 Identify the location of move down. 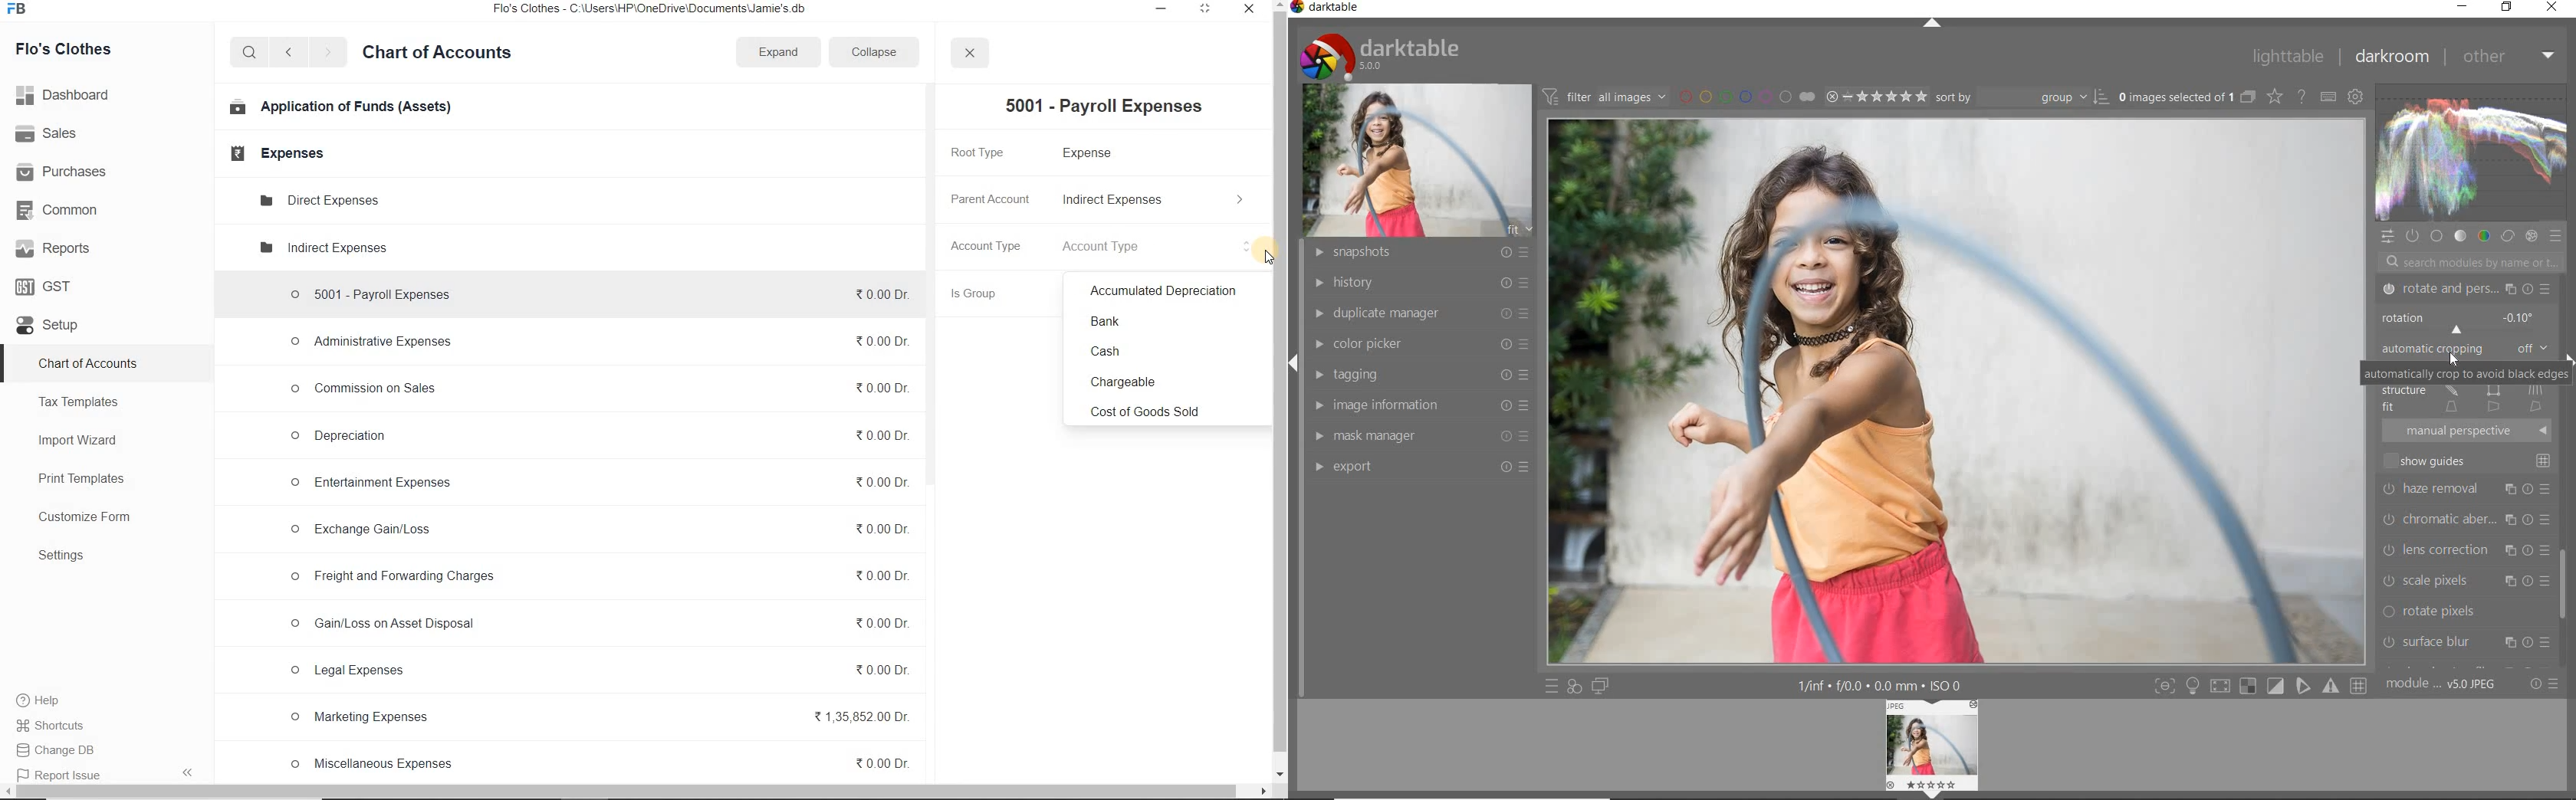
(1280, 775).